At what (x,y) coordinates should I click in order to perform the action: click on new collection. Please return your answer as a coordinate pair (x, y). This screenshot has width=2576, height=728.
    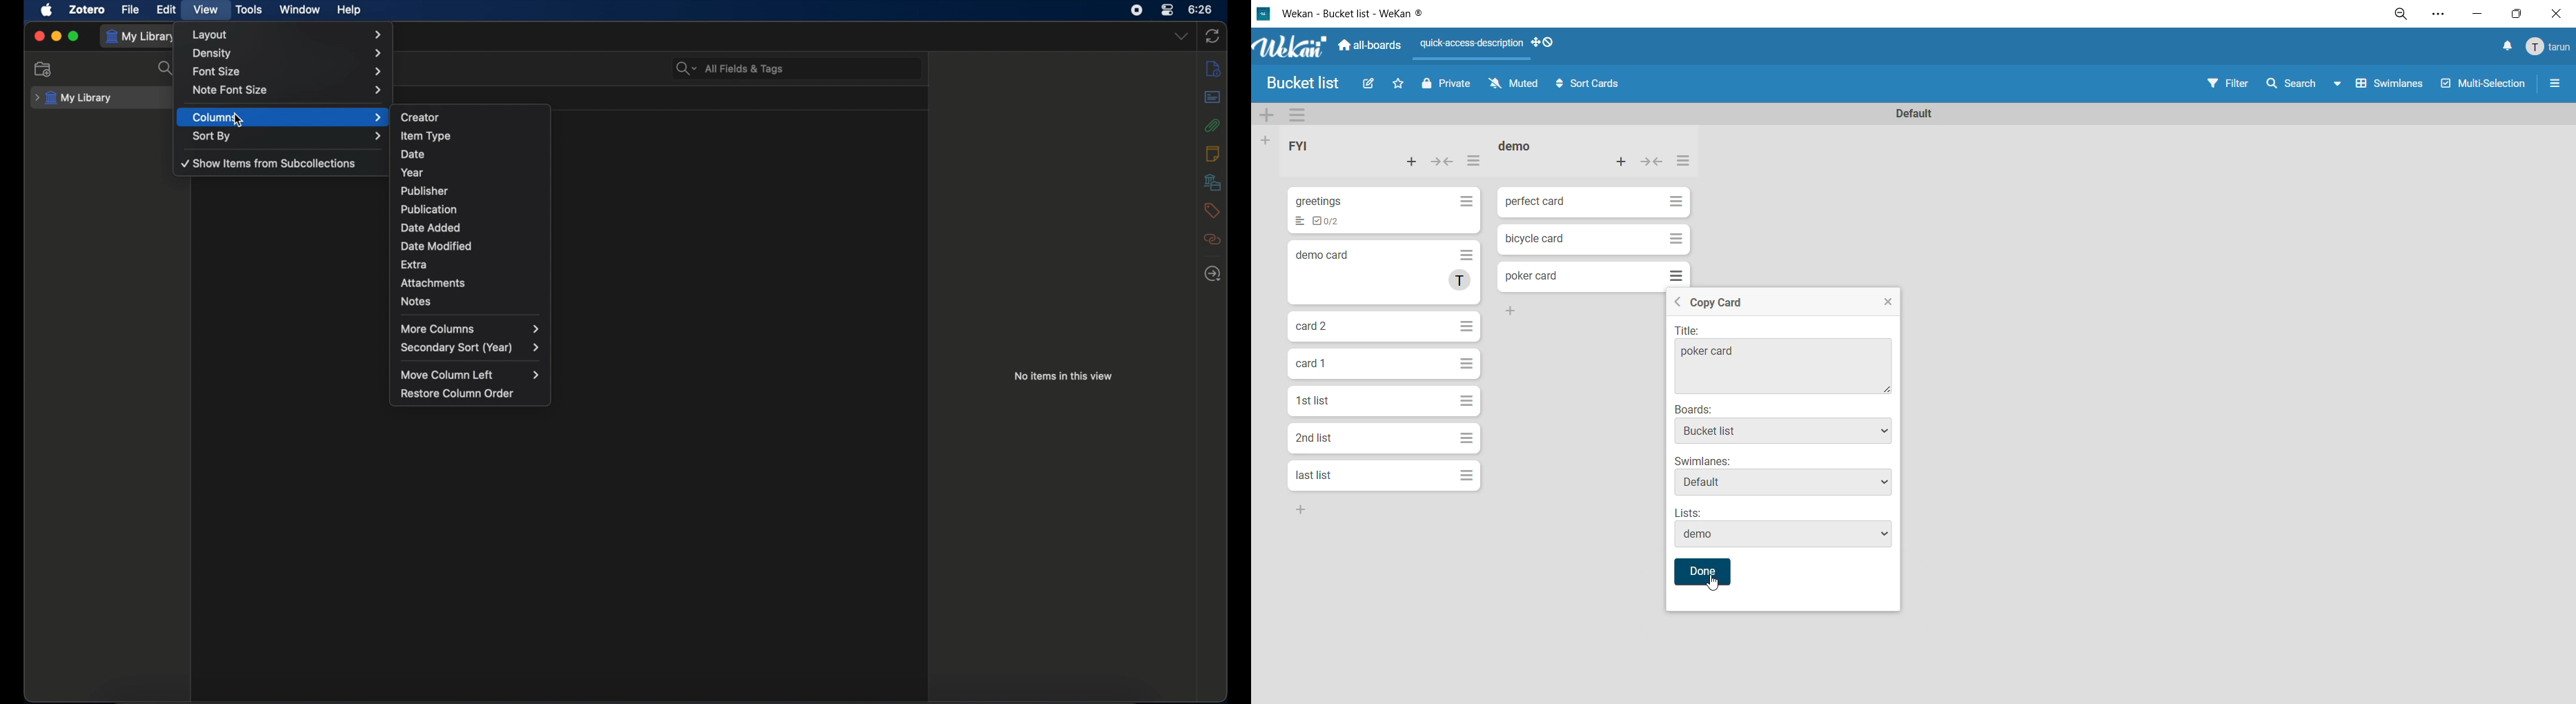
    Looking at the image, I should click on (42, 70).